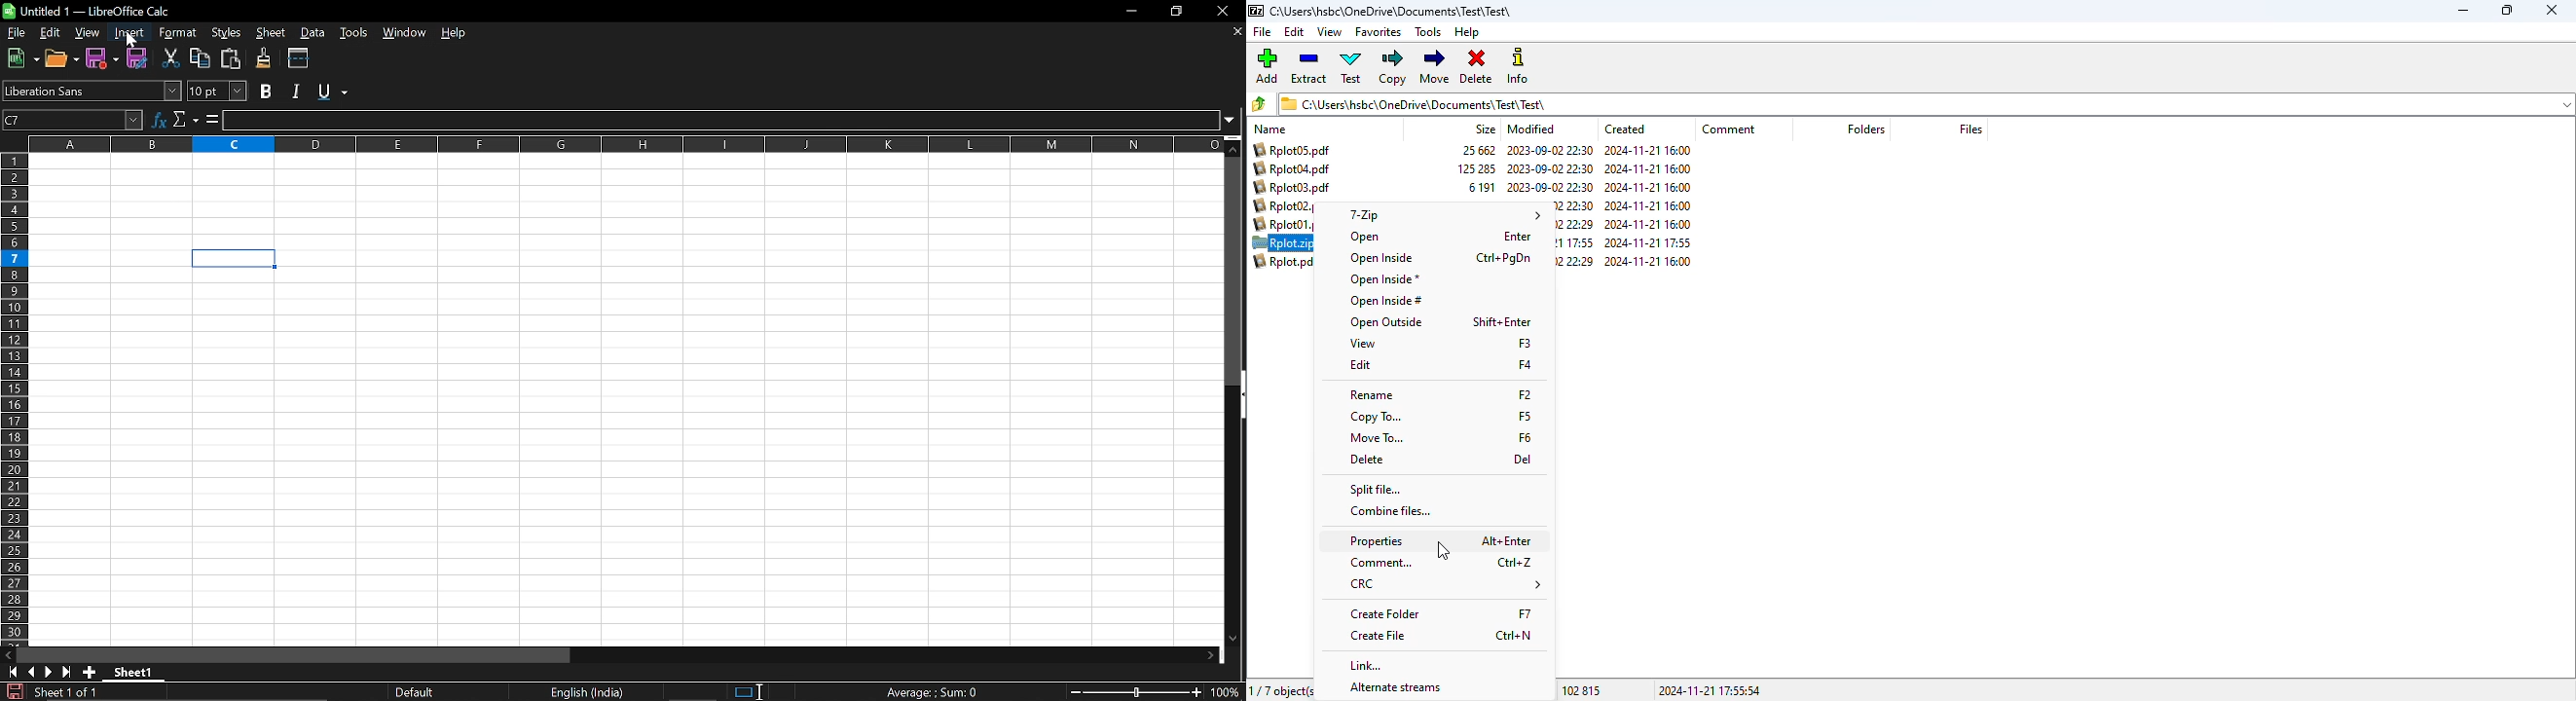  Describe the element at coordinates (1127, 11) in the screenshot. I see `Minimize` at that location.